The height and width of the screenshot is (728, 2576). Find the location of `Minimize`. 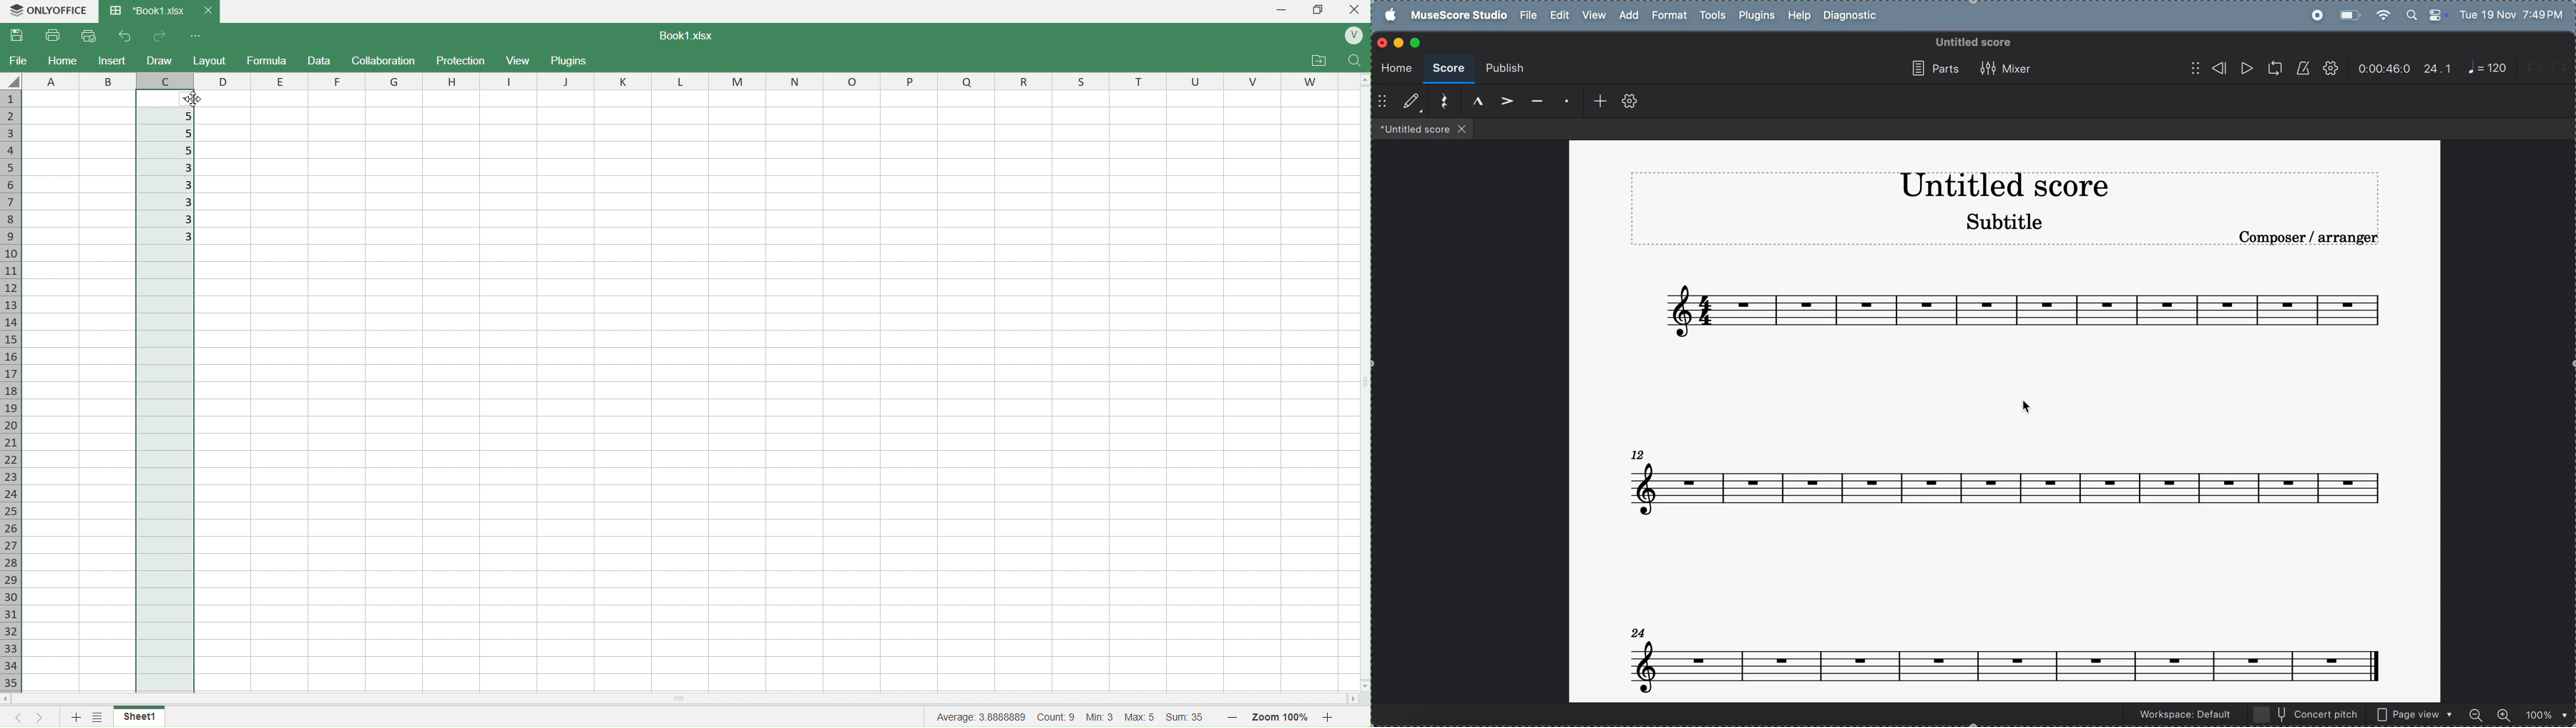

Minimize is located at coordinates (1283, 10).